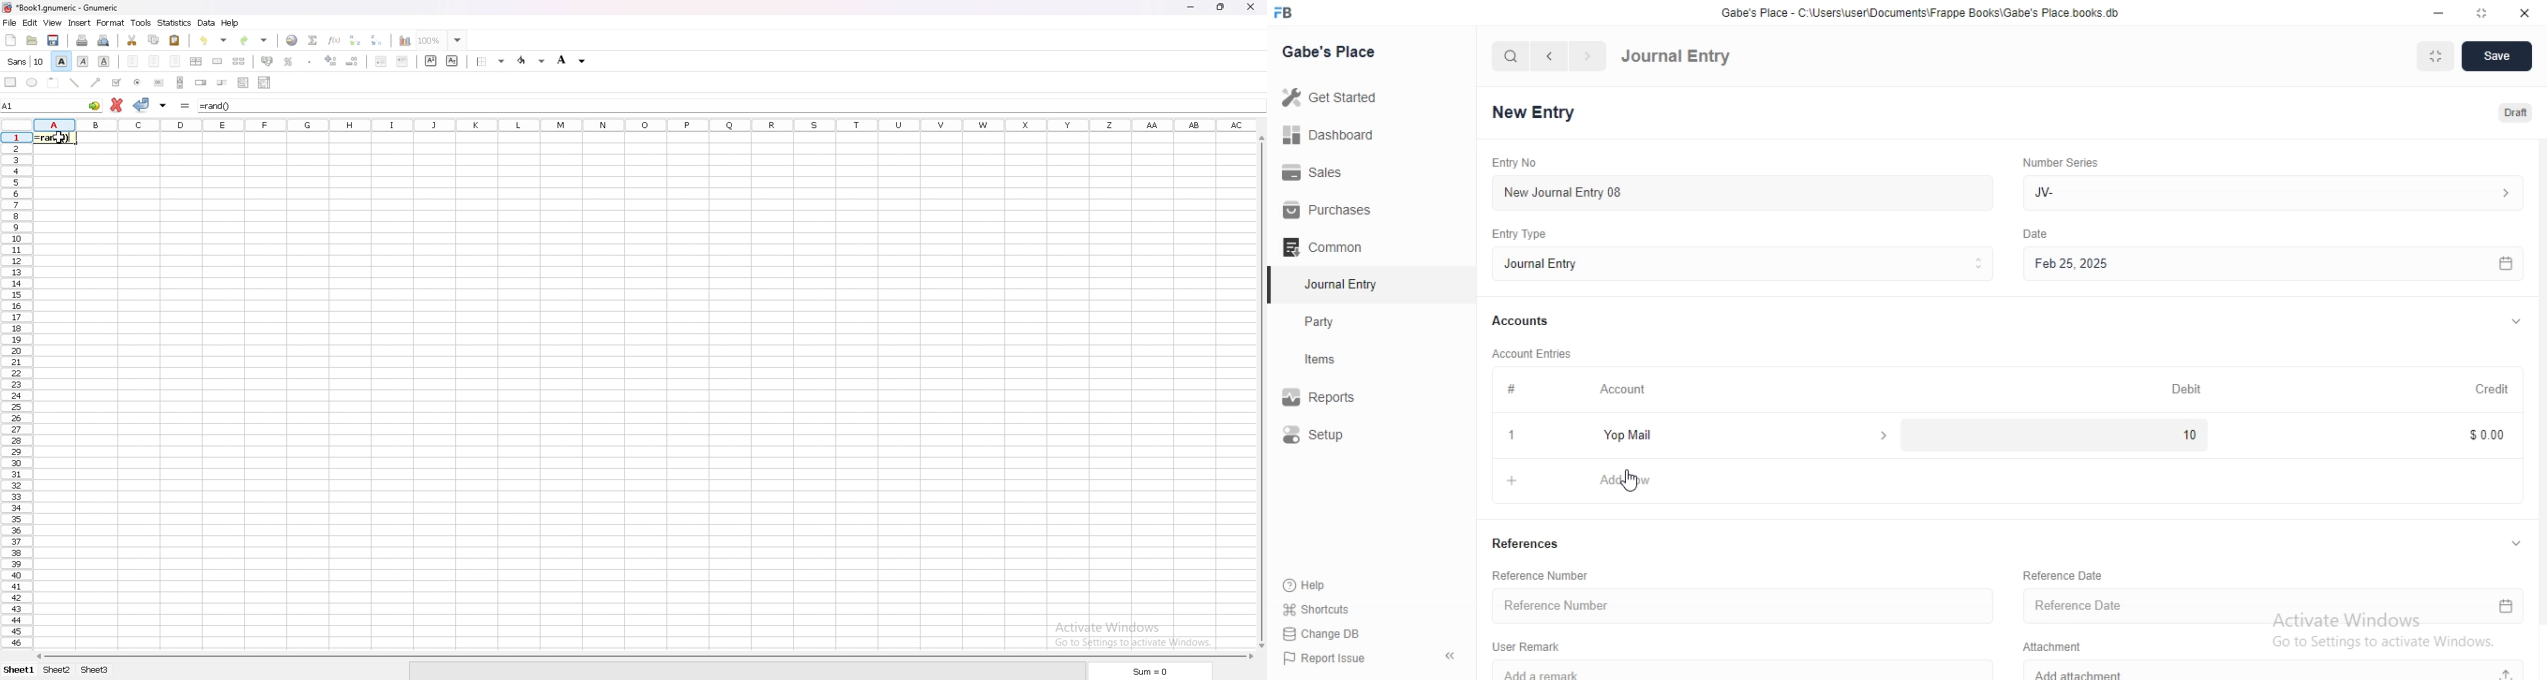 Image resolution: width=2548 pixels, height=700 pixels. Describe the element at coordinates (405, 41) in the screenshot. I see `chart` at that location.